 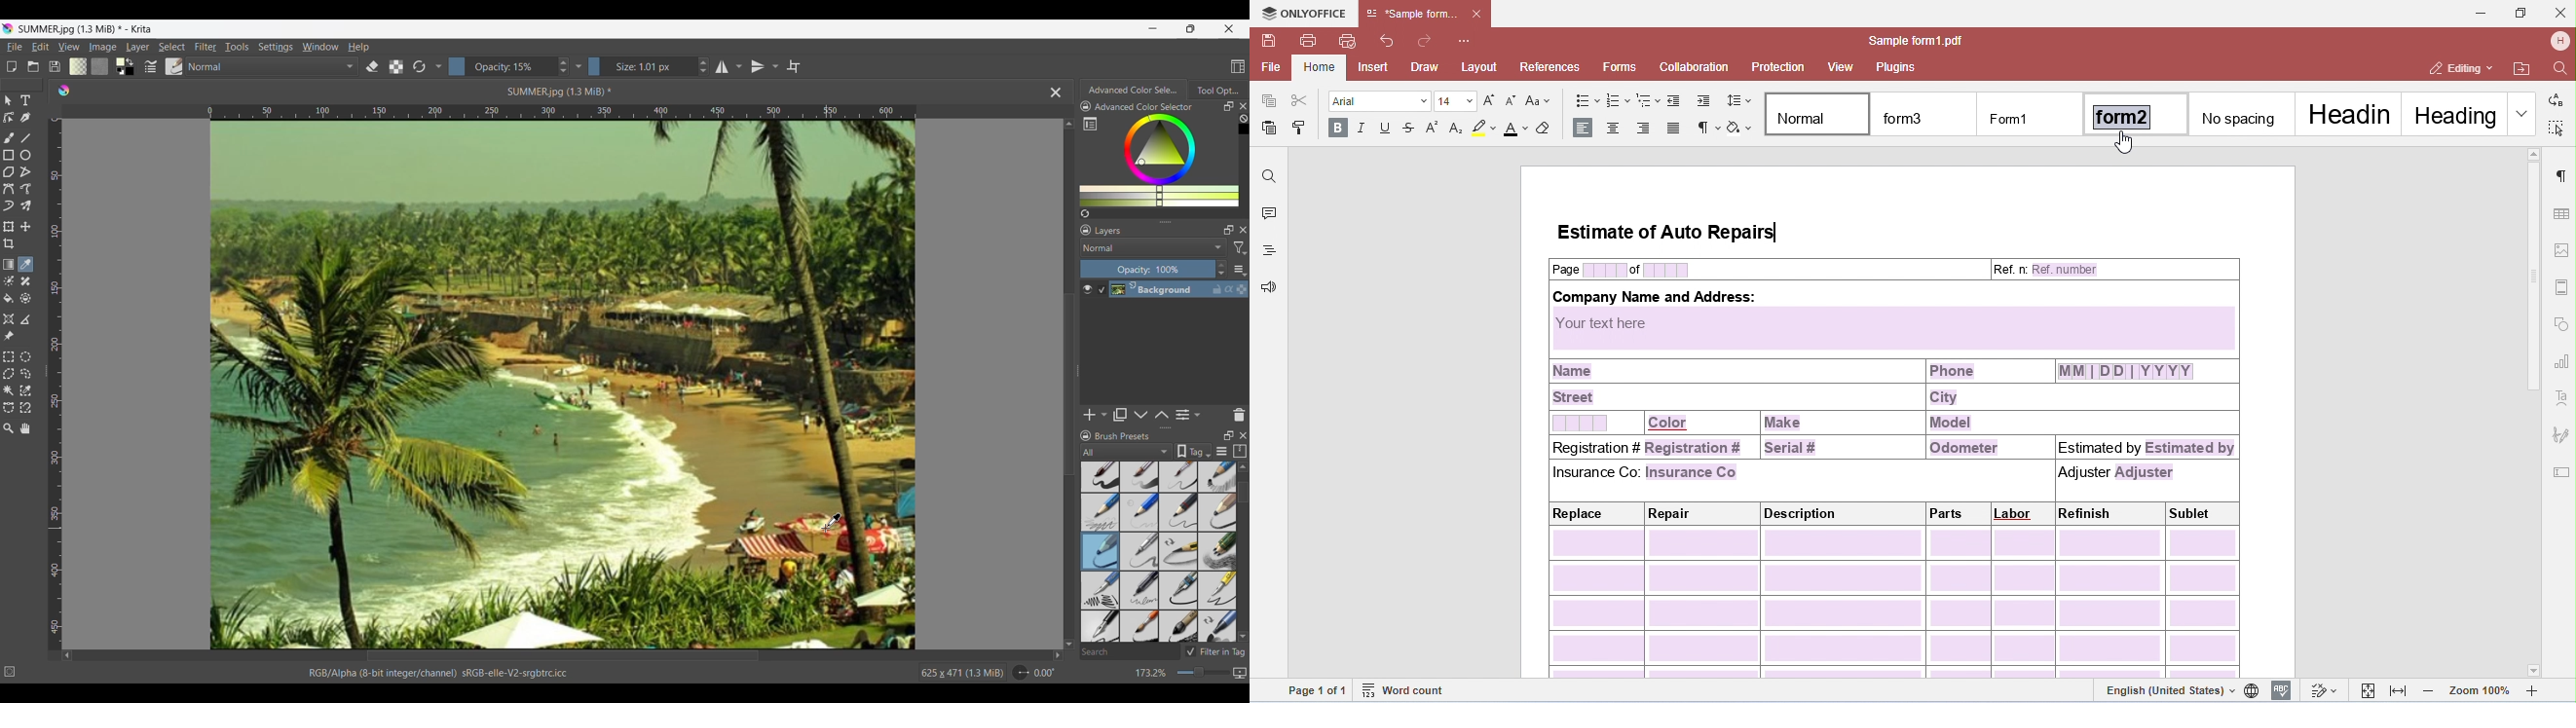 What do you see at coordinates (174, 66) in the screenshot?
I see `Choose brush preset` at bounding box center [174, 66].